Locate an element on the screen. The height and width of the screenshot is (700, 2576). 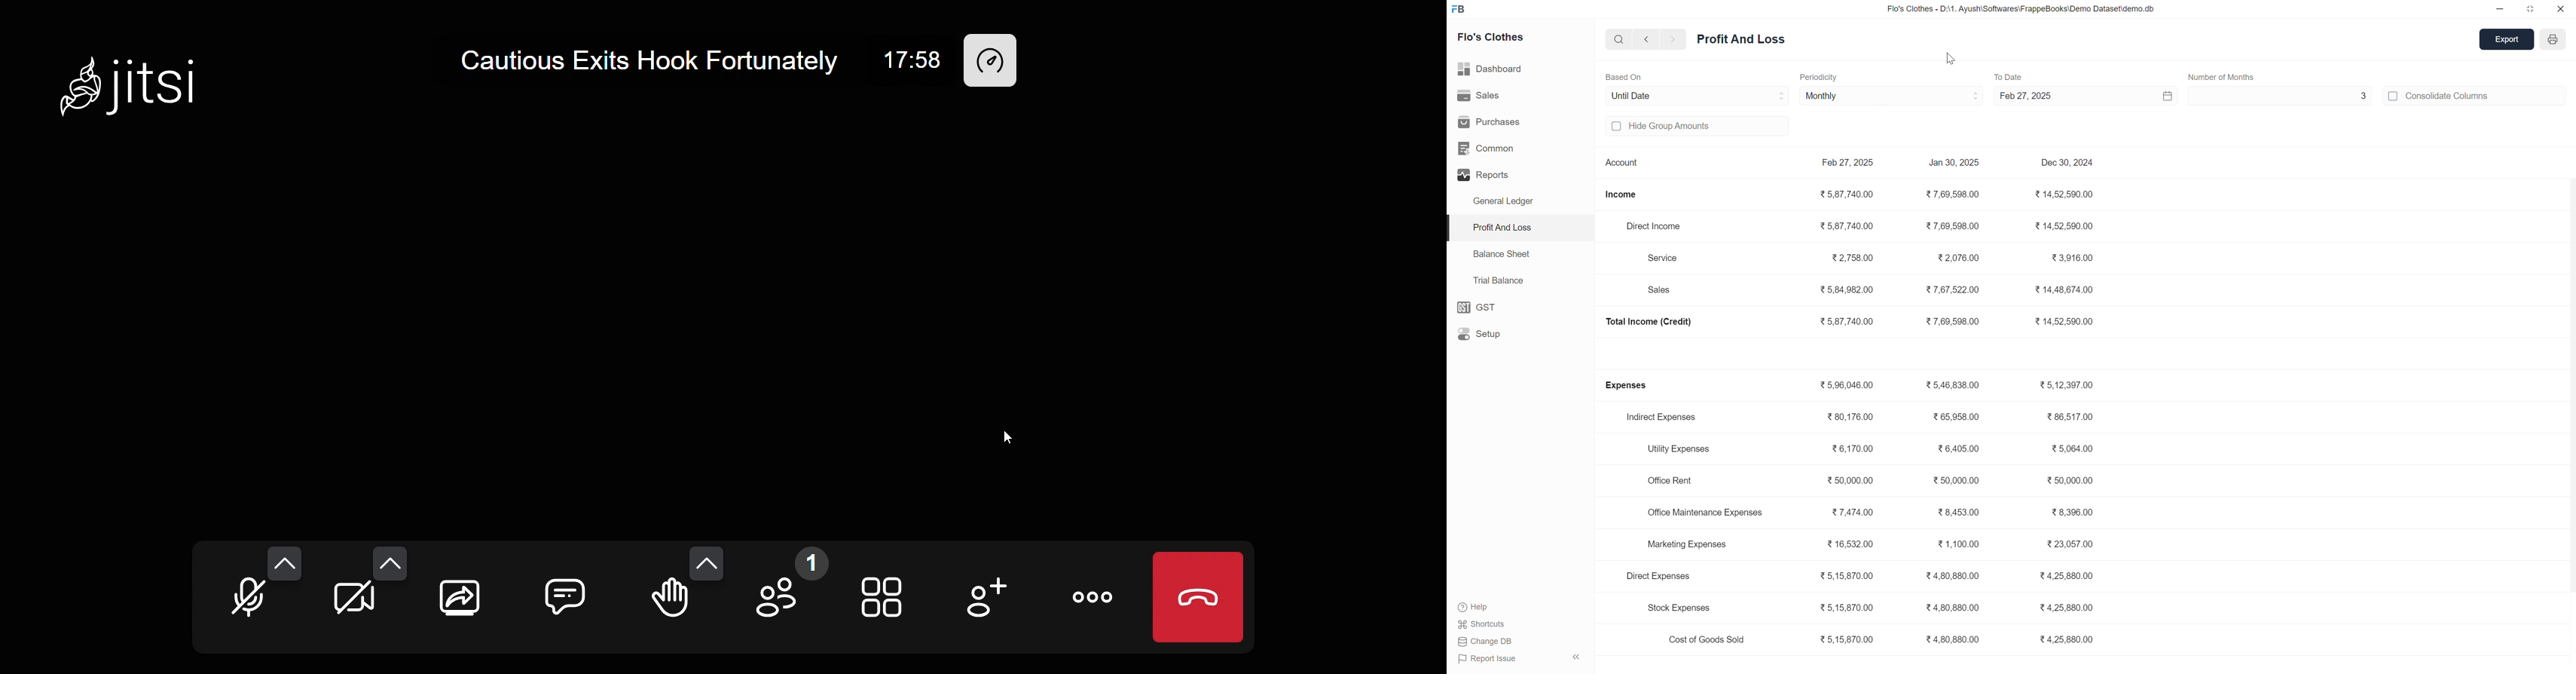
Export is located at coordinates (2502, 39).